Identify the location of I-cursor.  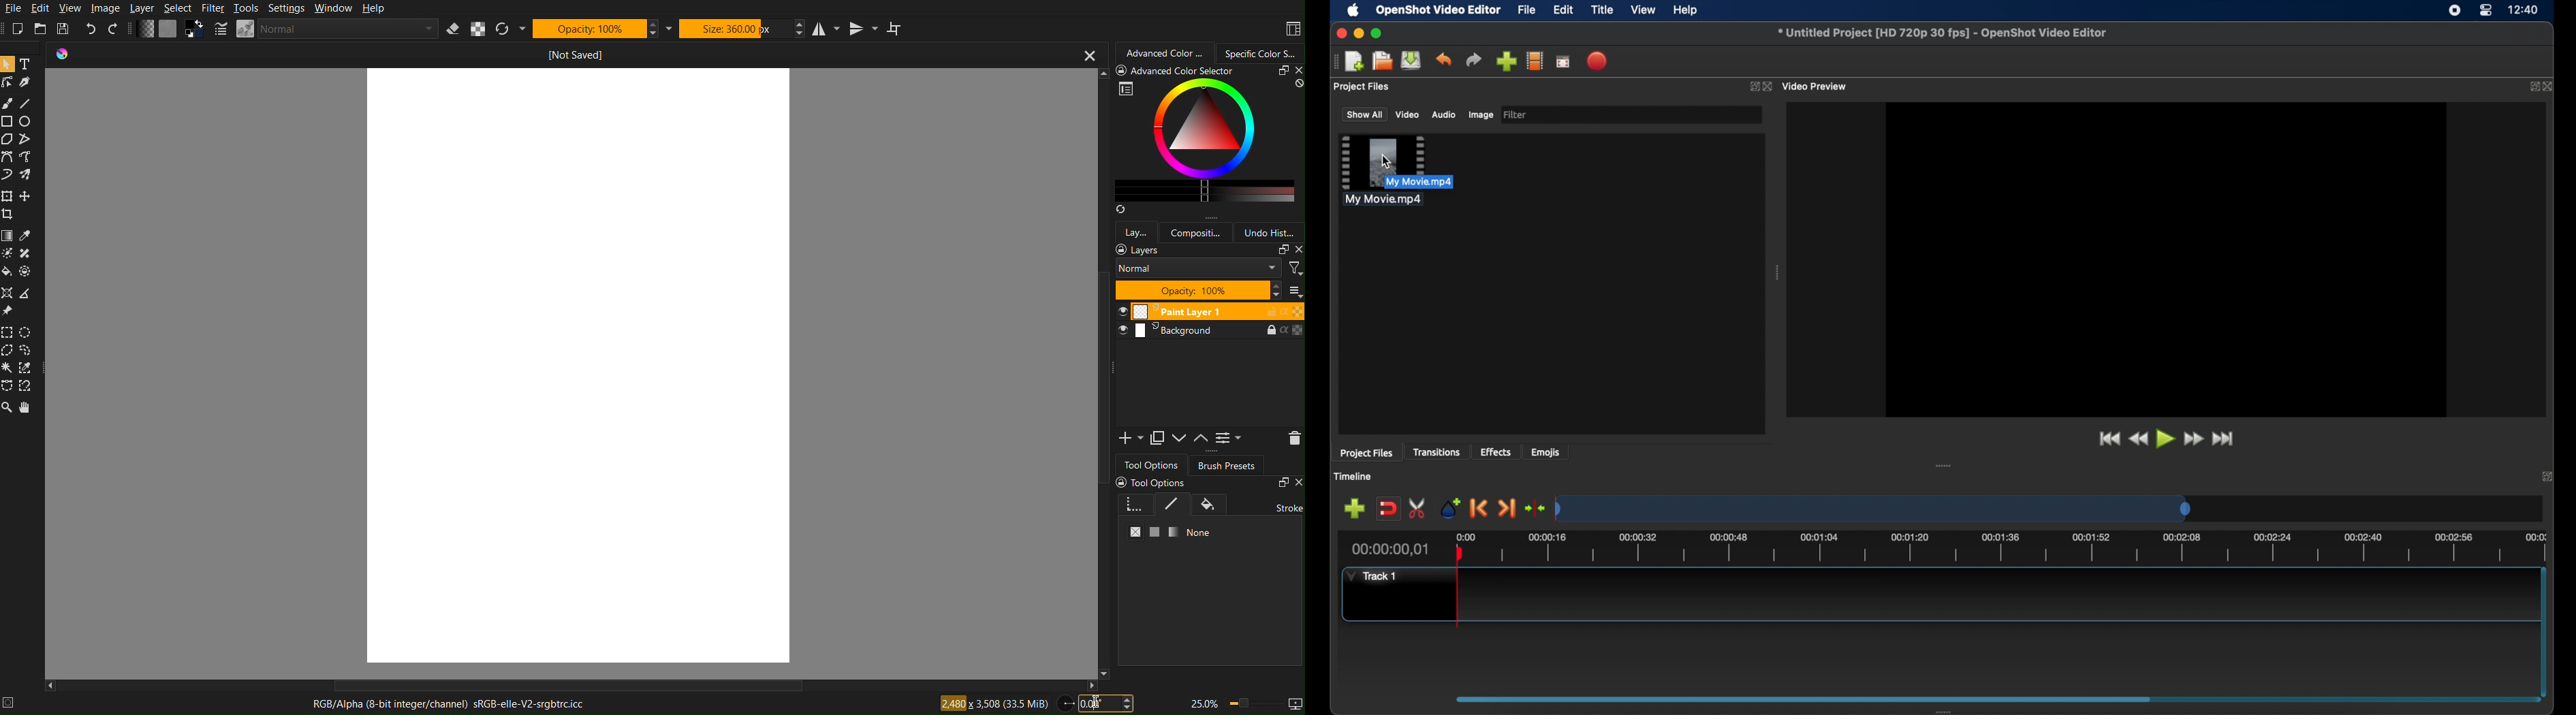
(1098, 703).